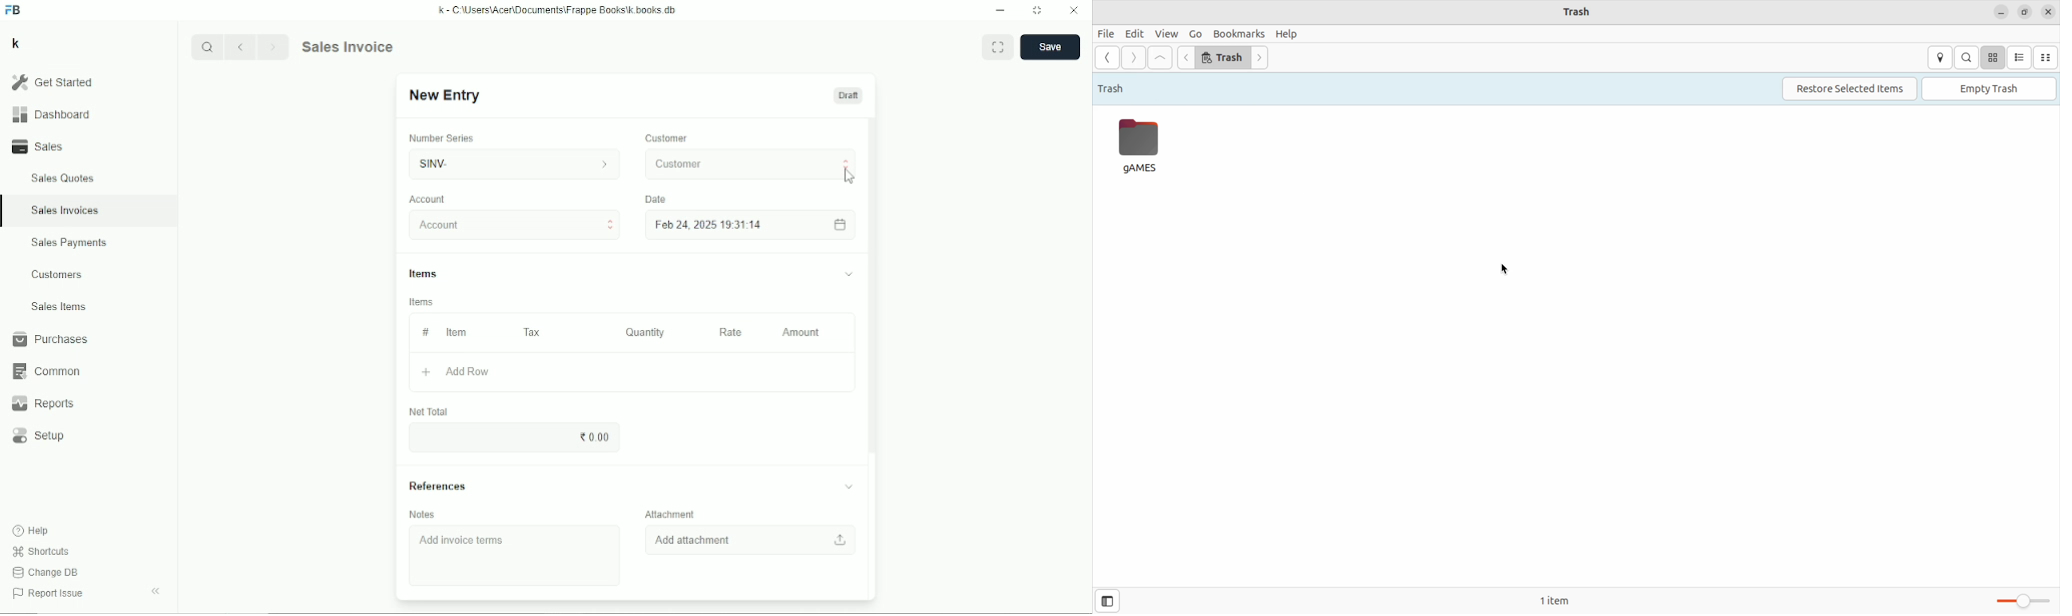 This screenshot has height=616, width=2072. Describe the element at coordinates (32, 530) in the screenshot. I see `Help` at that location.